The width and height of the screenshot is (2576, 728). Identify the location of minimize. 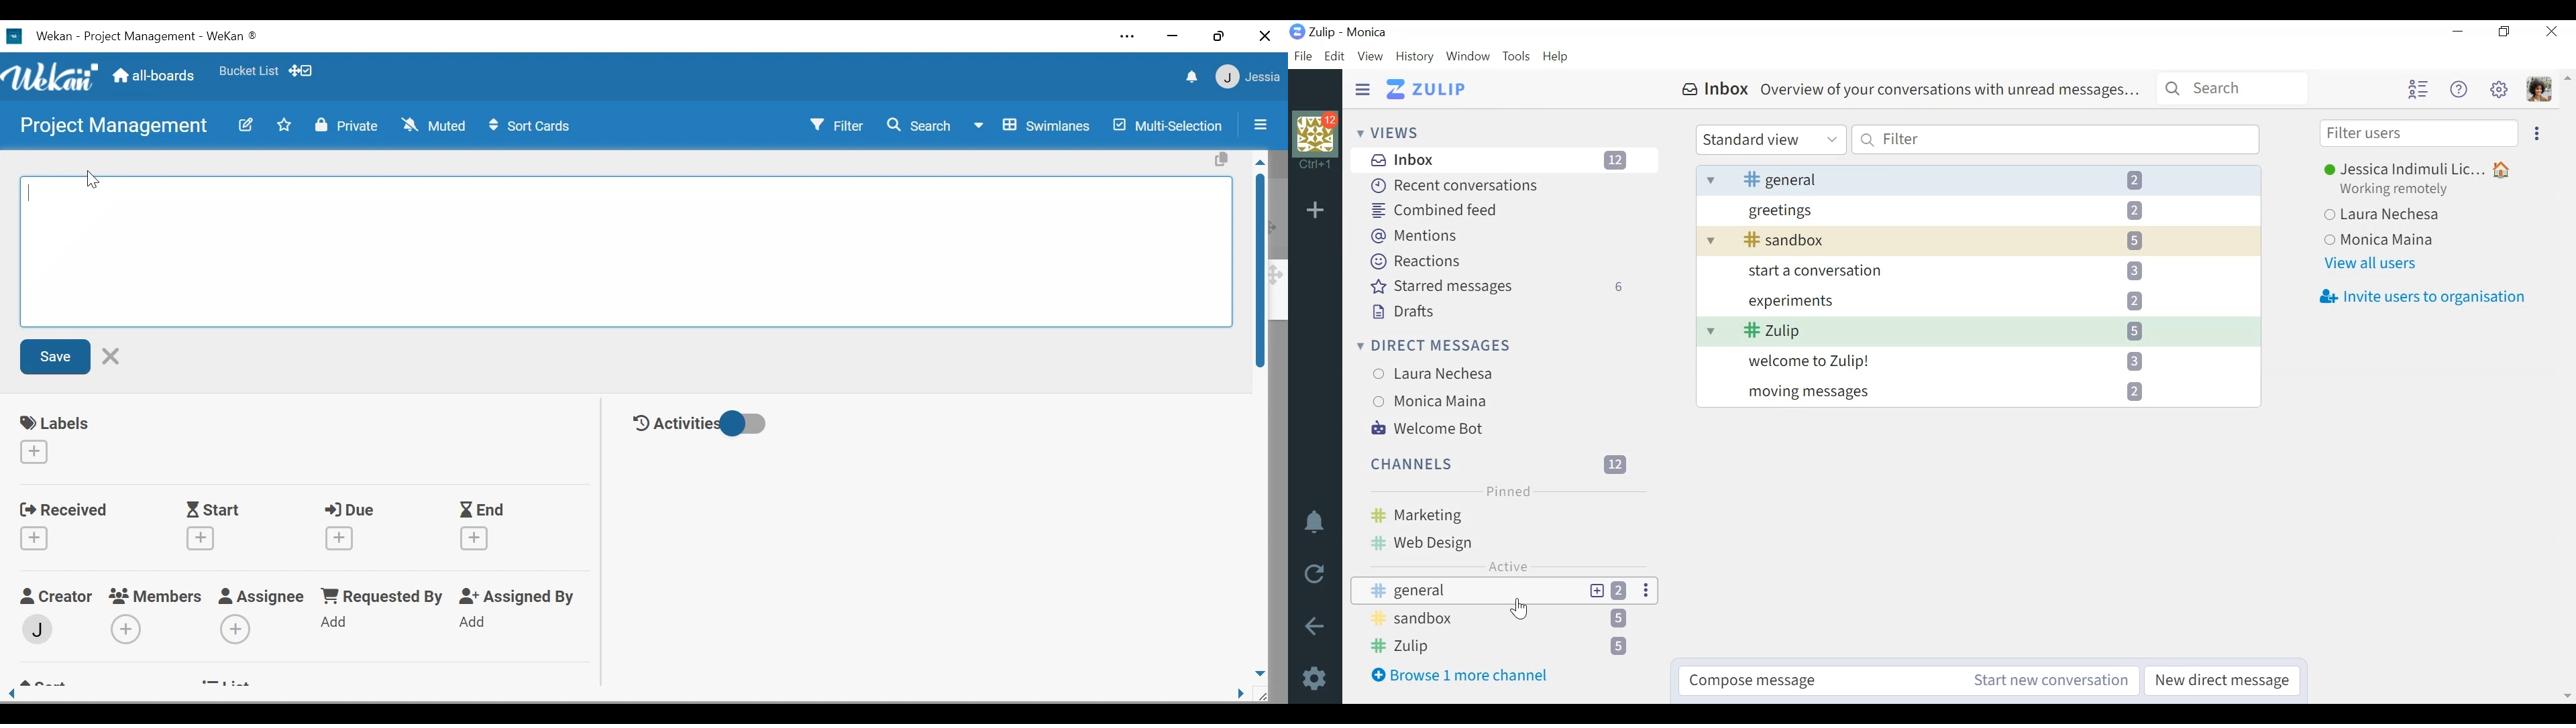
(1173, 36).